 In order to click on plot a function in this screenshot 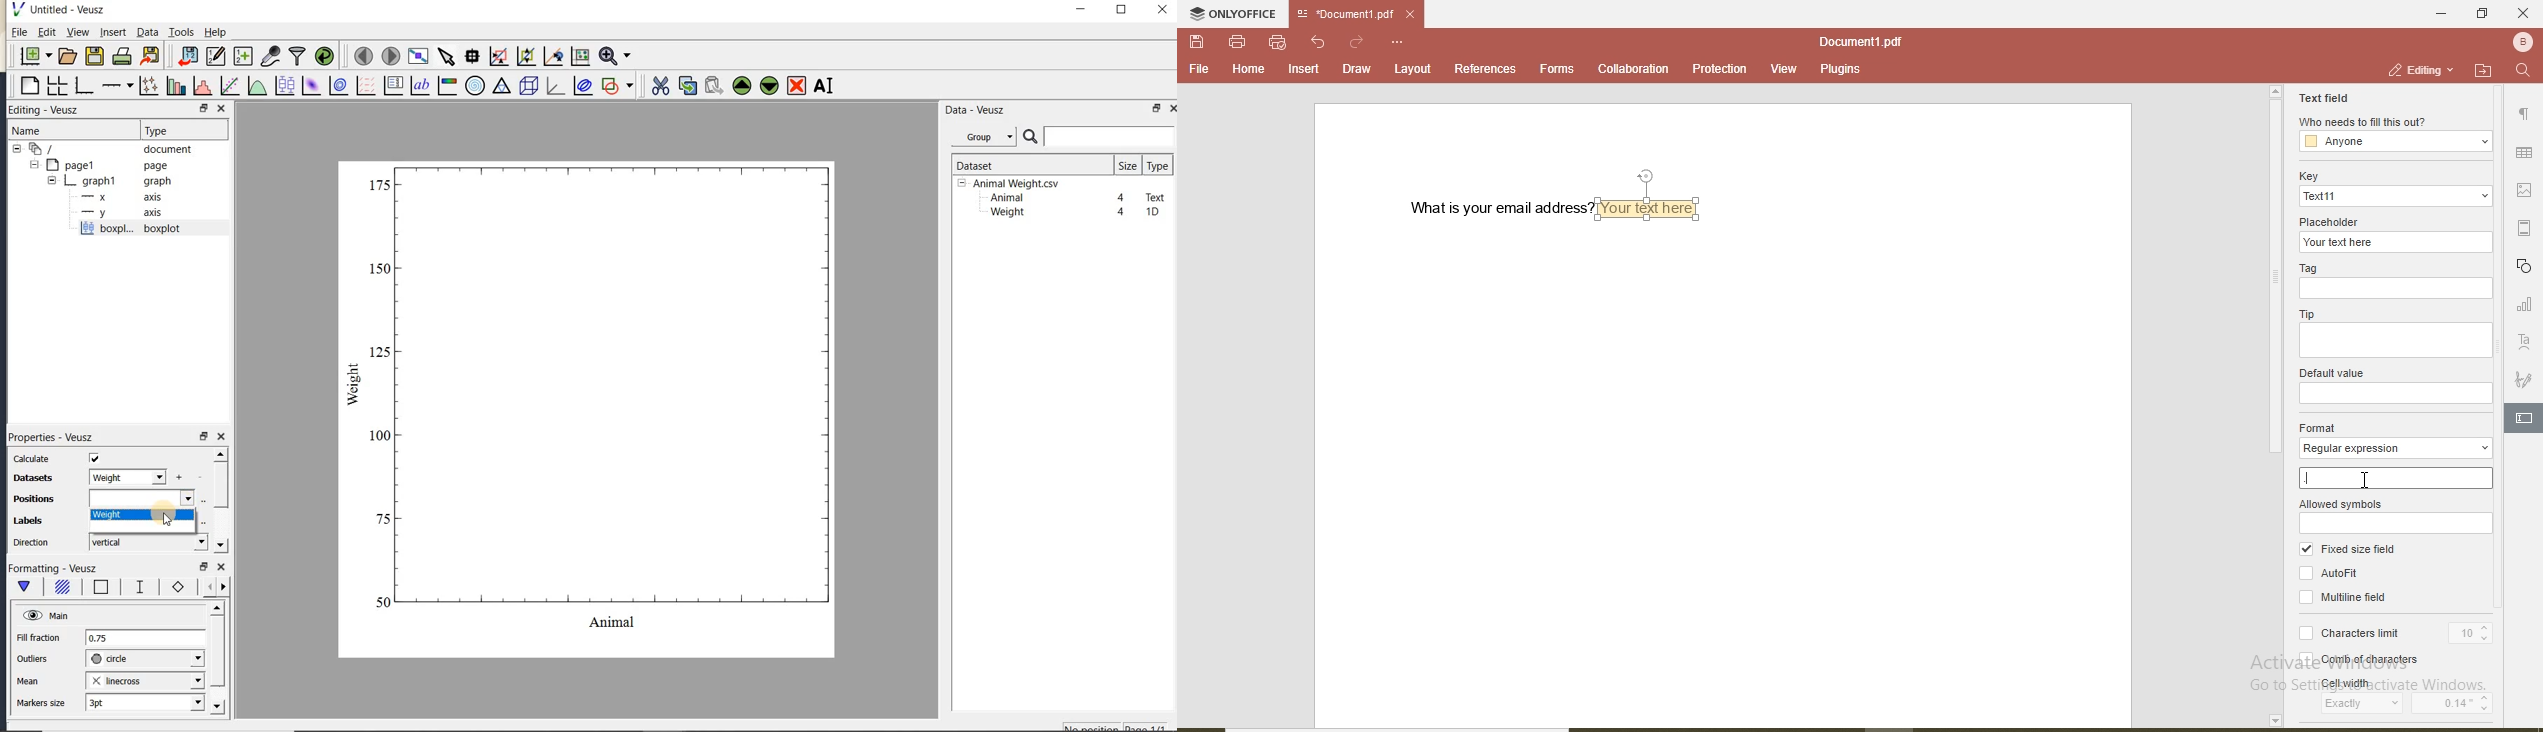, I will do `click(257, 88)`.